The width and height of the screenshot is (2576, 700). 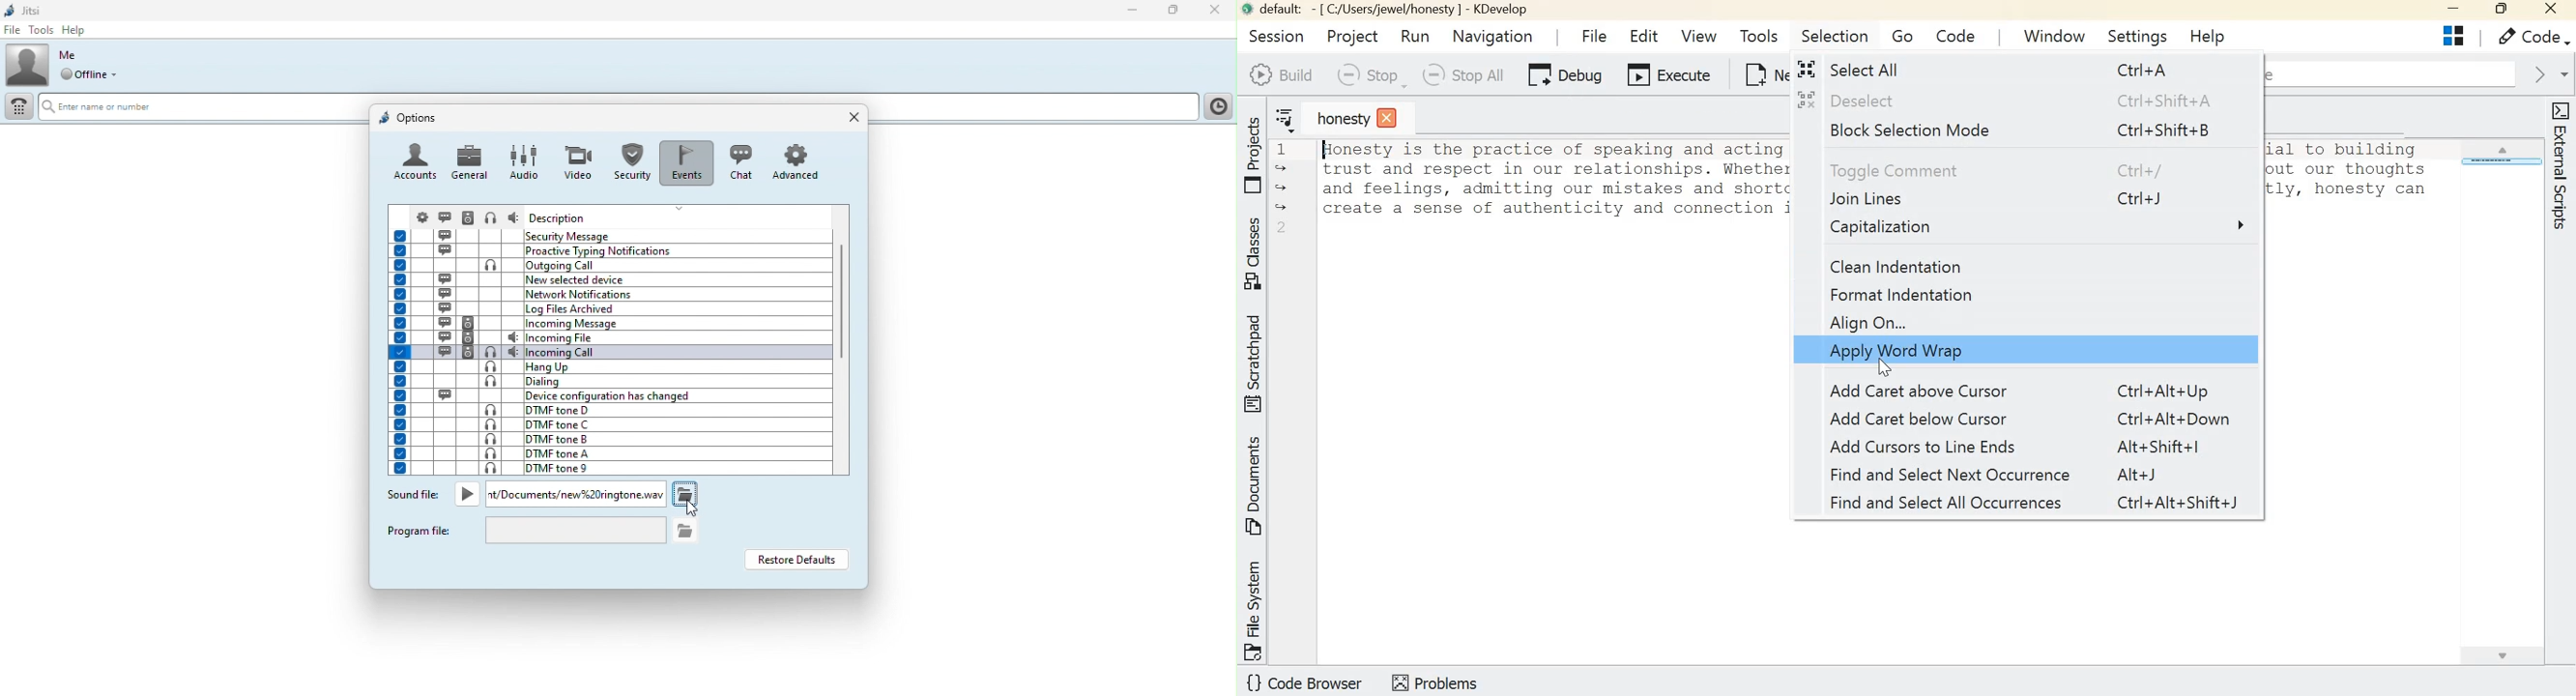 I want to click on New file, so click(x=1760, y=74).